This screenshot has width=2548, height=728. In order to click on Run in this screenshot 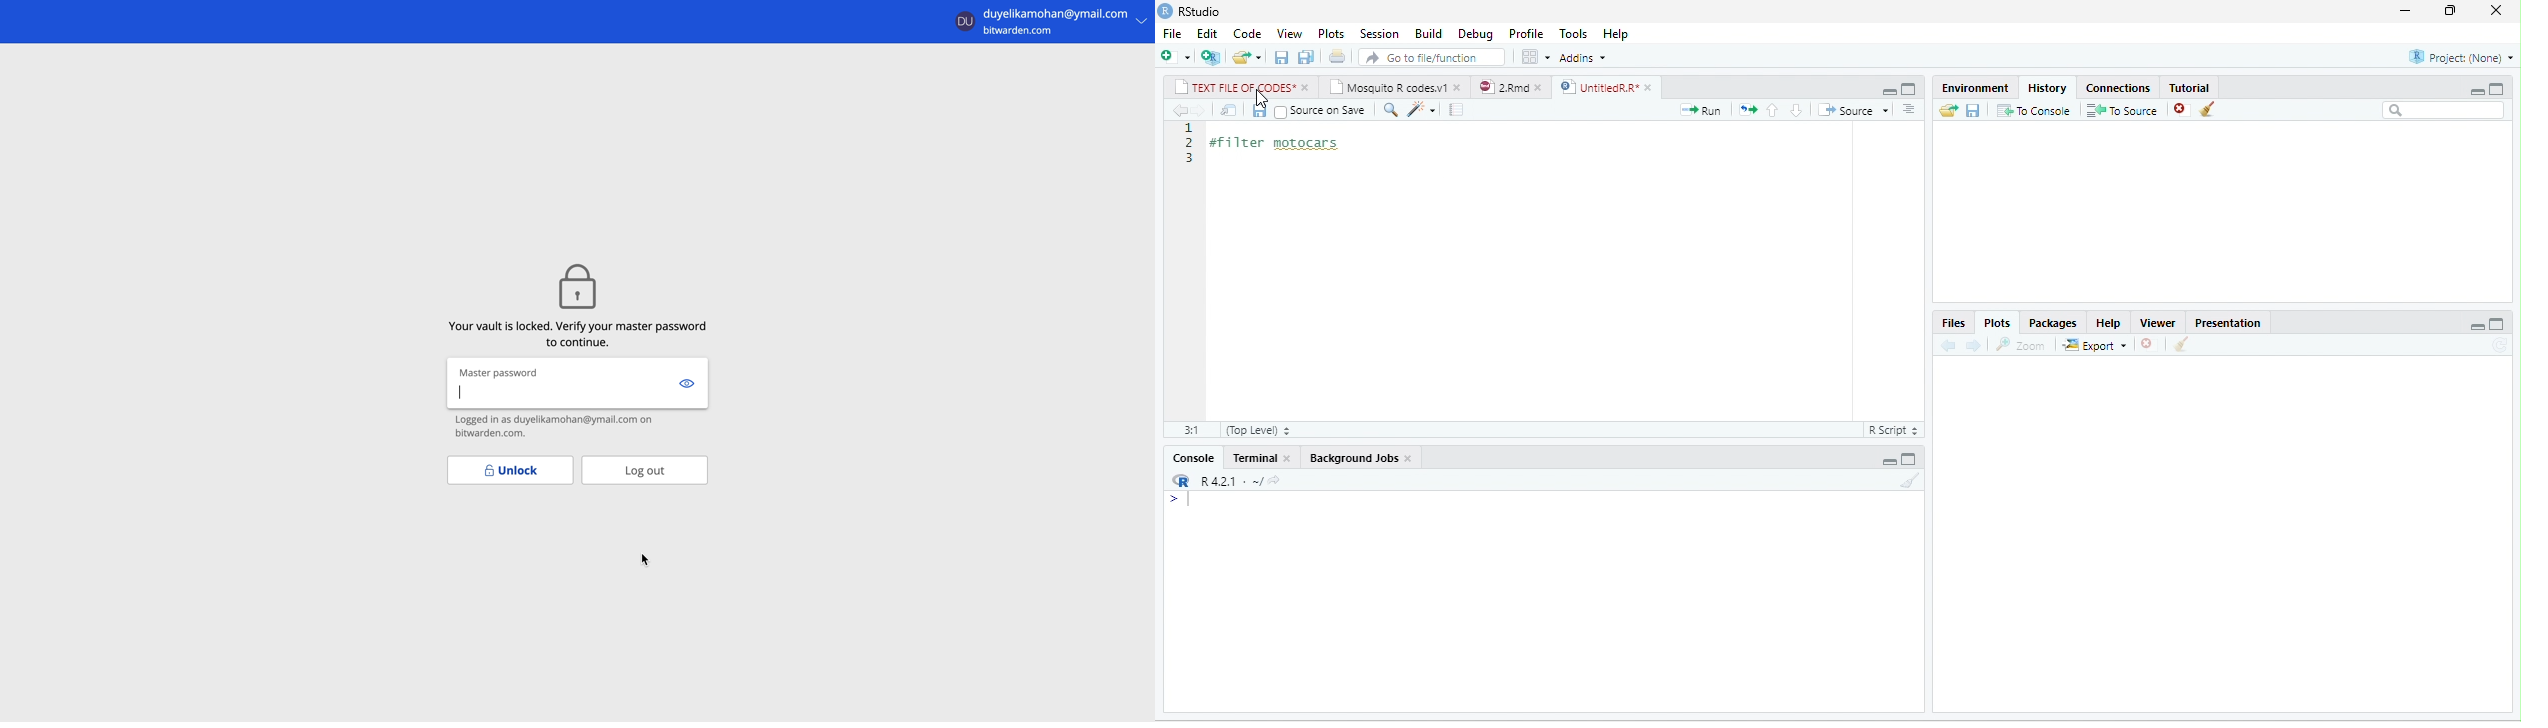, I will do `click(1700, 110)`.